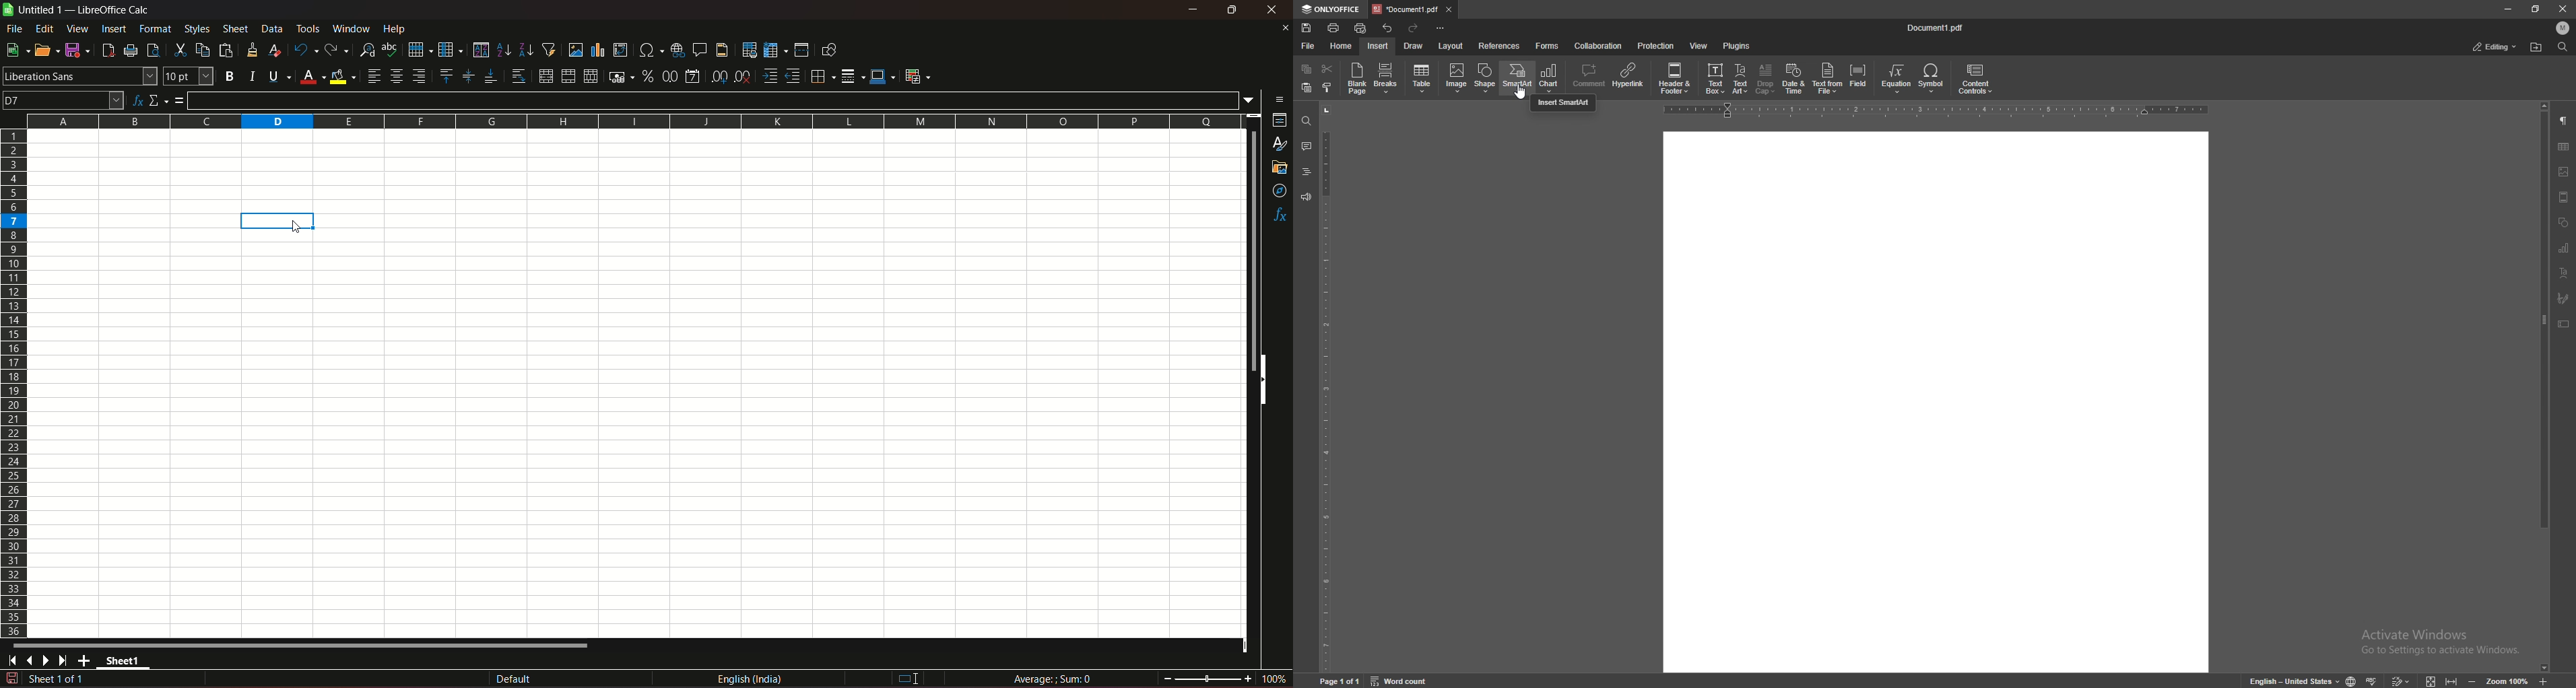 The image size is (2576, 700). I want to click on scroll to last, so click(67, 661).